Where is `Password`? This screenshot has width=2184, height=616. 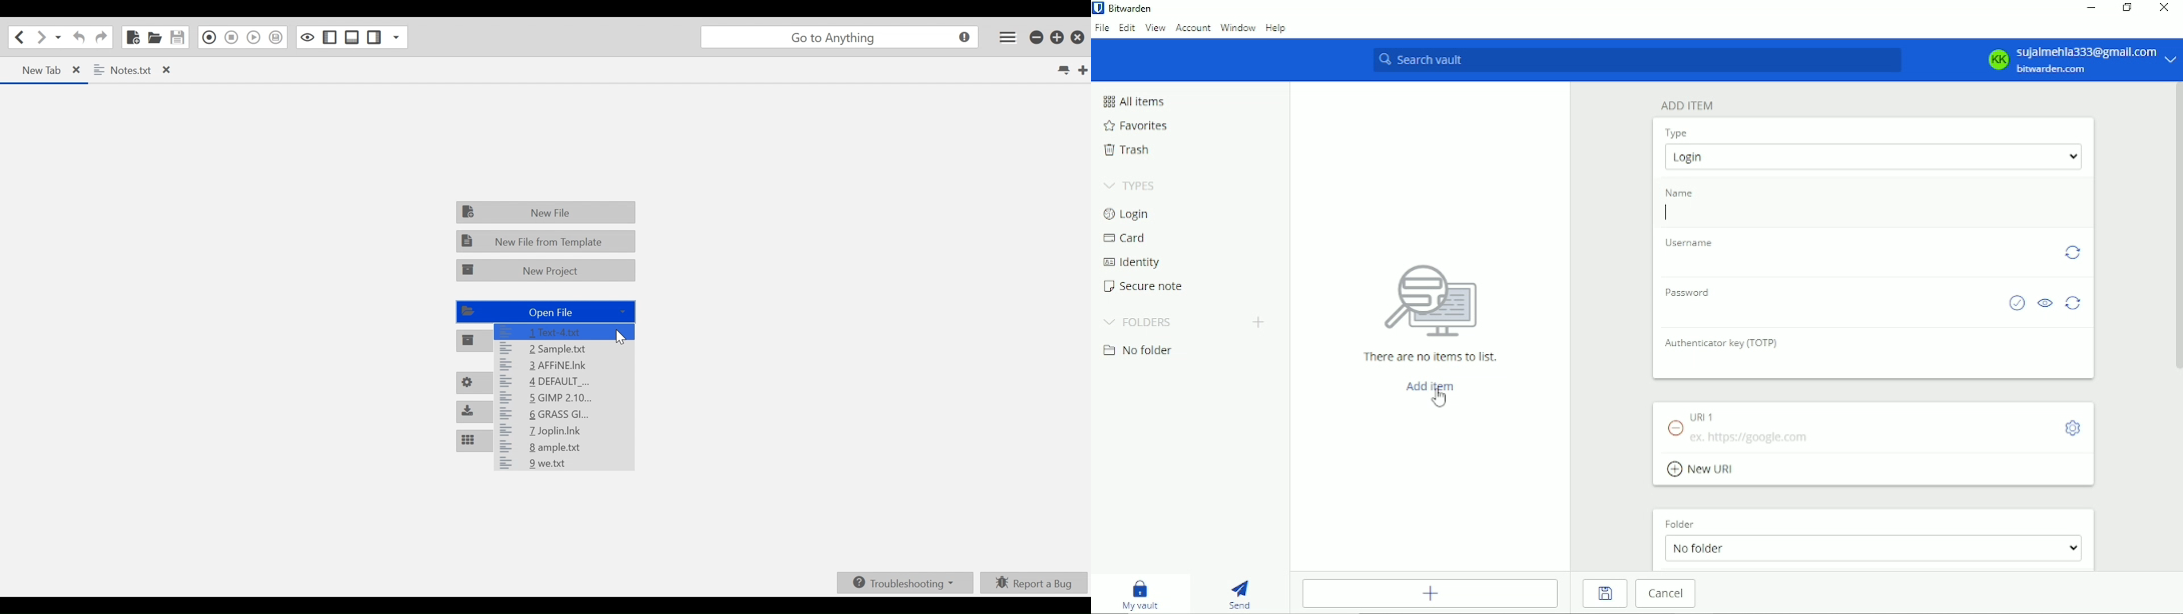
Password is located at coordinates (1686, 292).